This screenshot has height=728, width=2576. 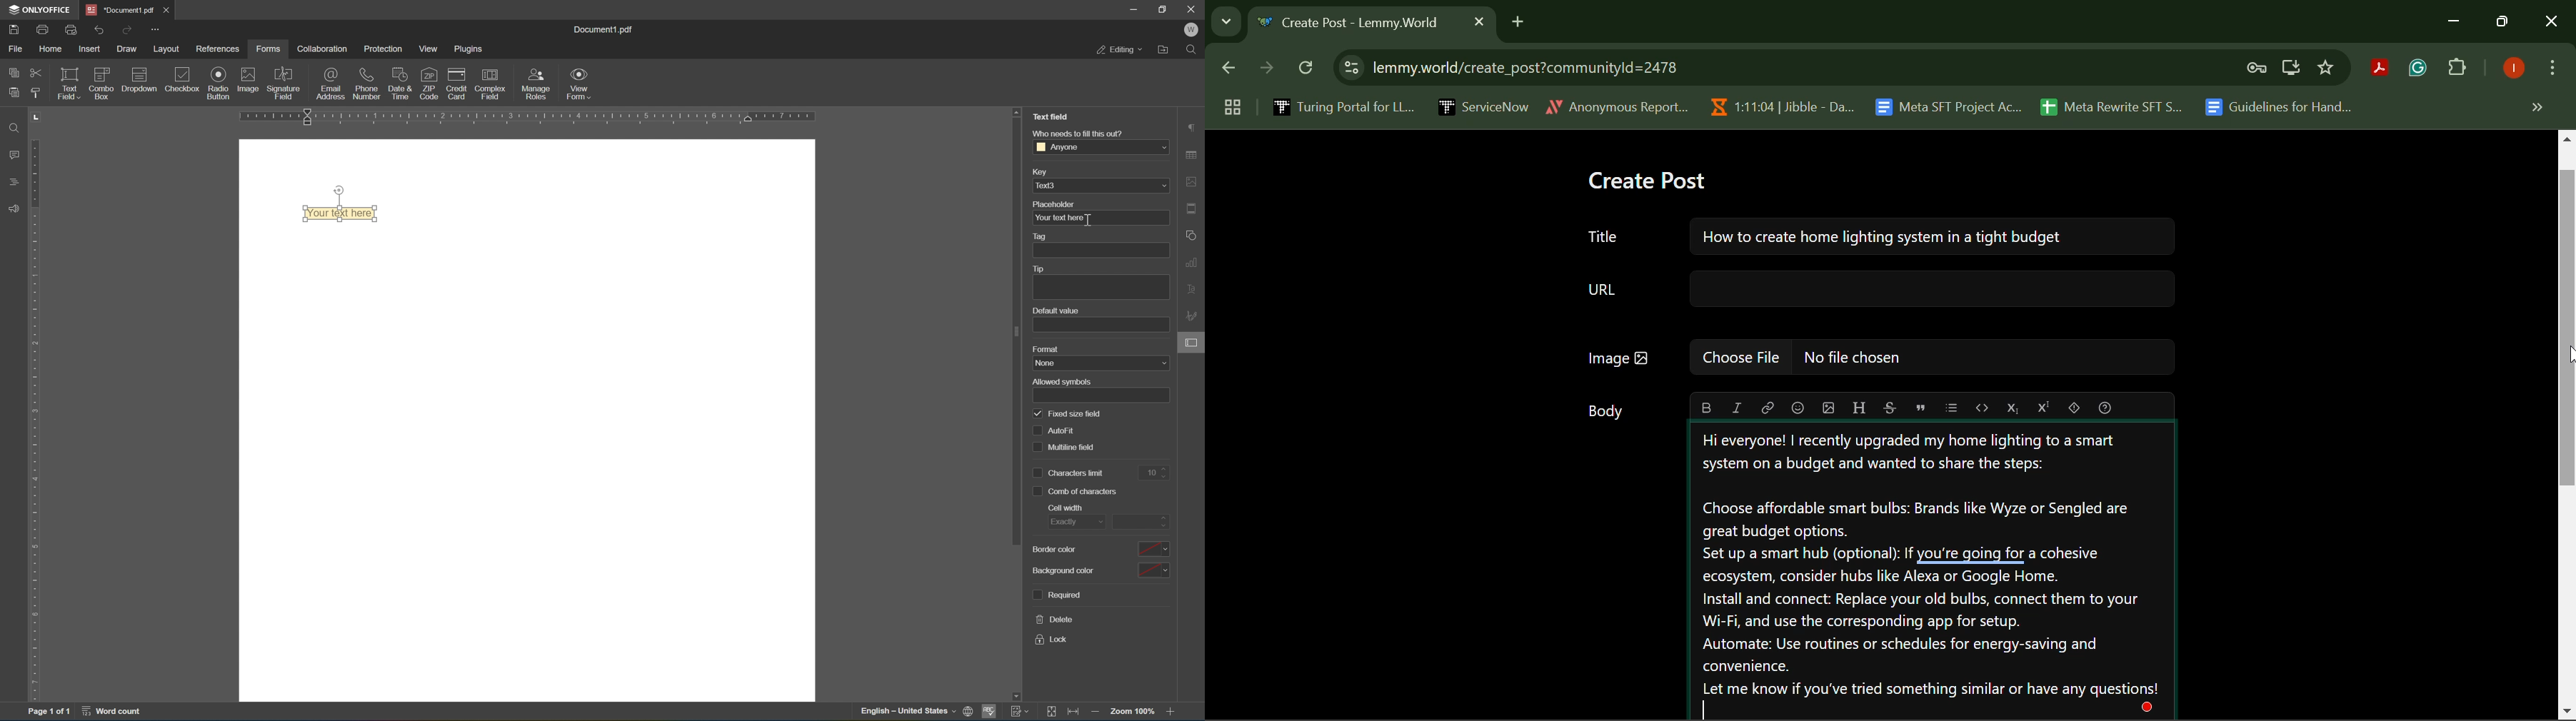 I want to click on delete, so click(x=1055, y=619).